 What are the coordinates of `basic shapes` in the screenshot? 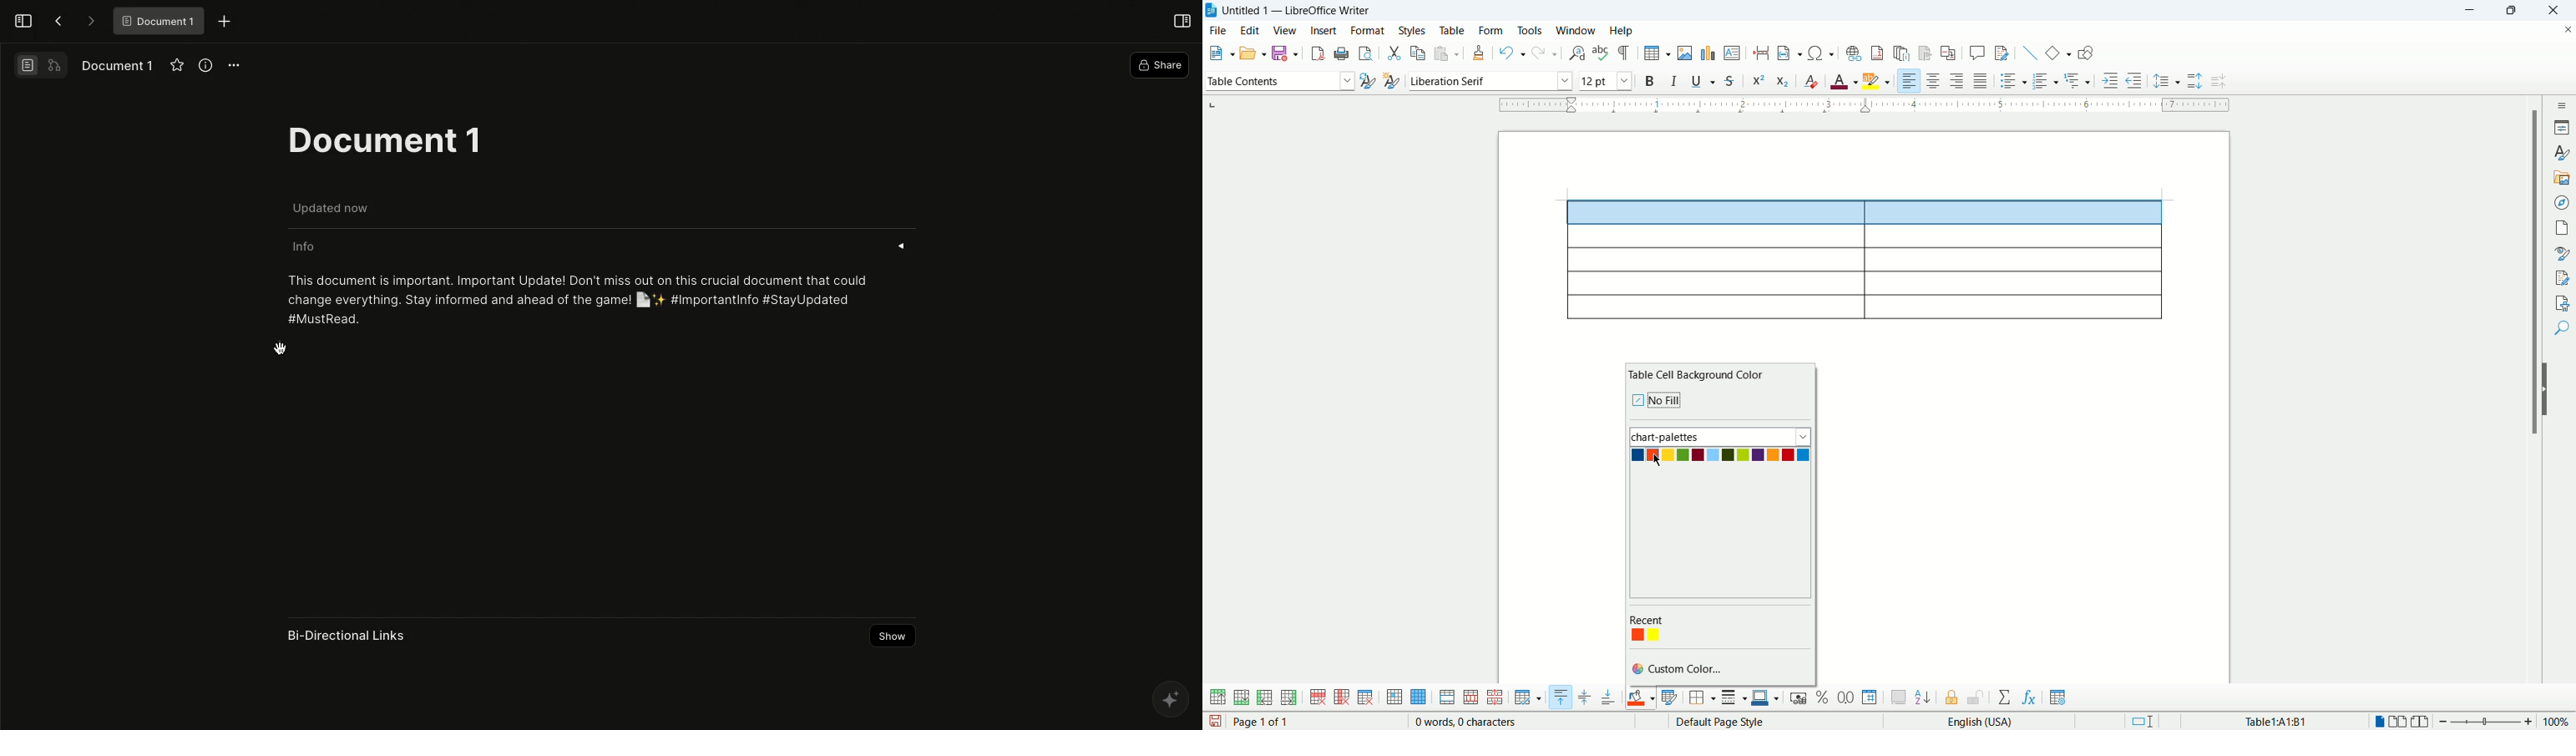 It's located at (2057, 52).